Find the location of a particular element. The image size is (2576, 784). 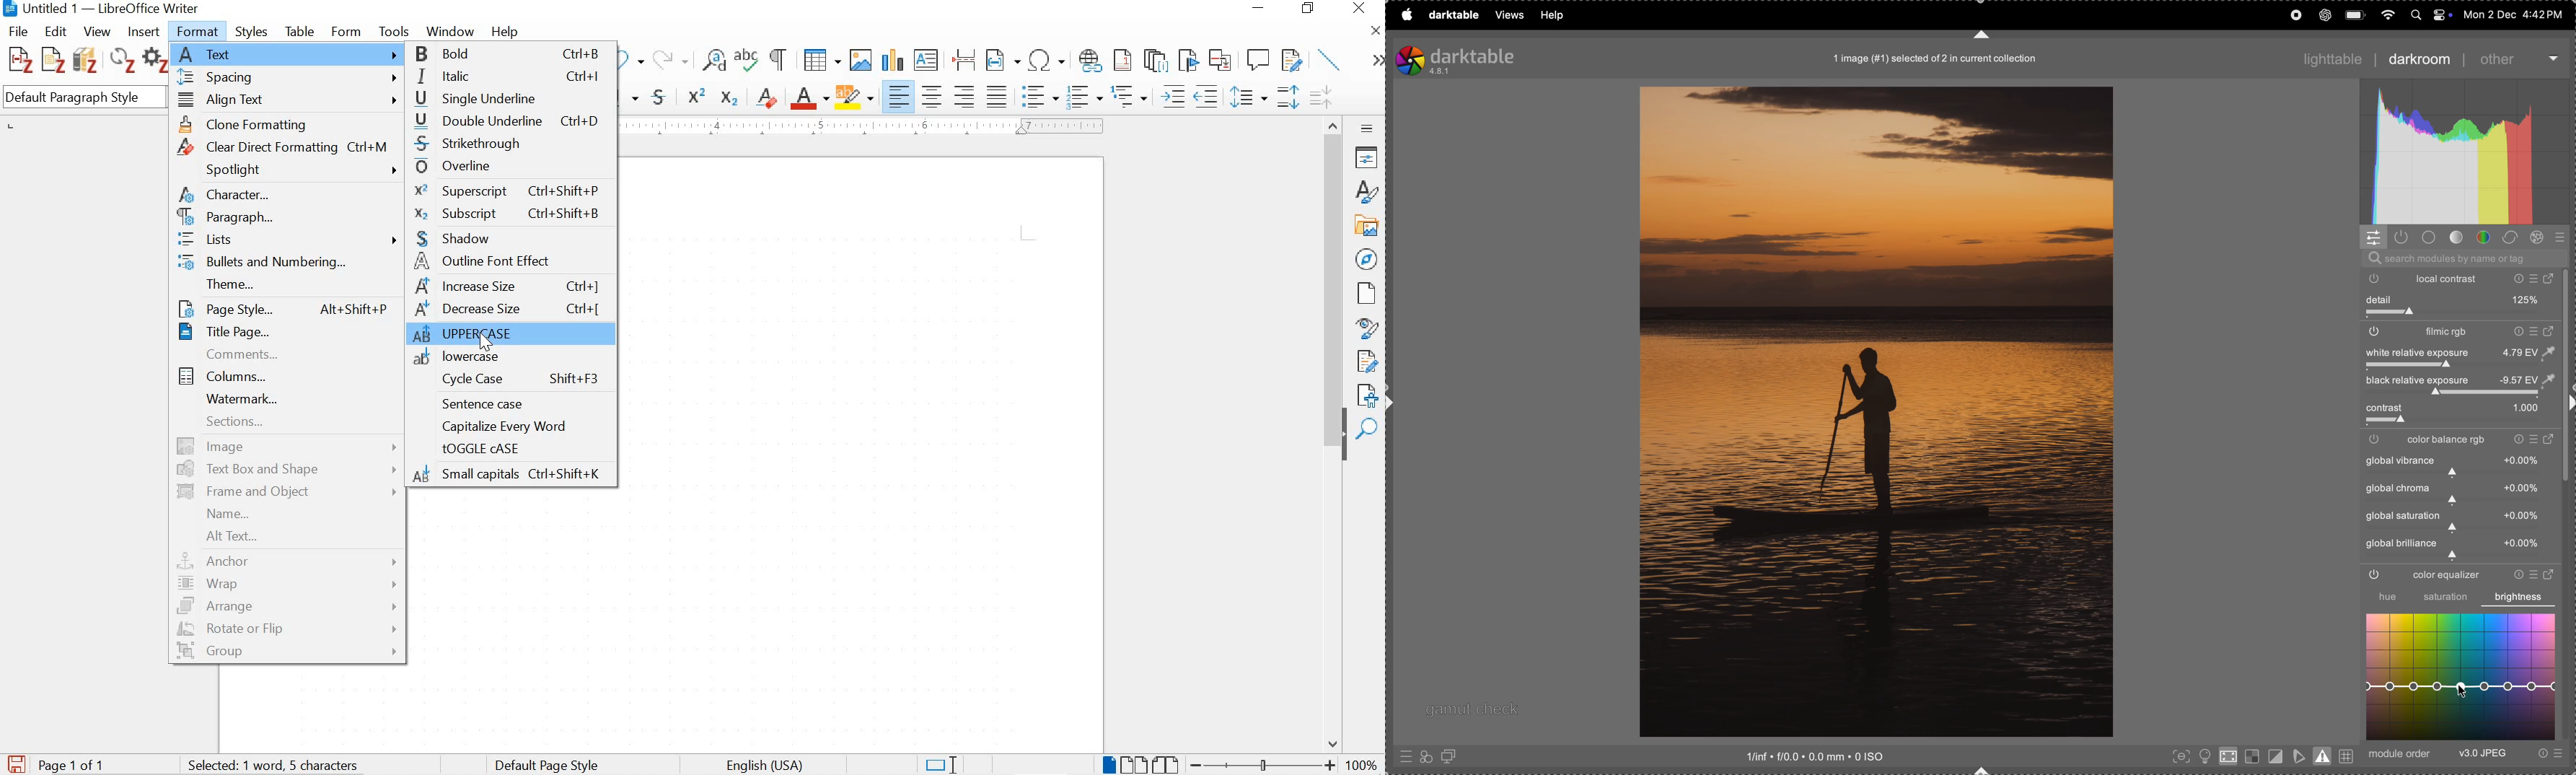

global saturation is located at coordinates (2458, 520).